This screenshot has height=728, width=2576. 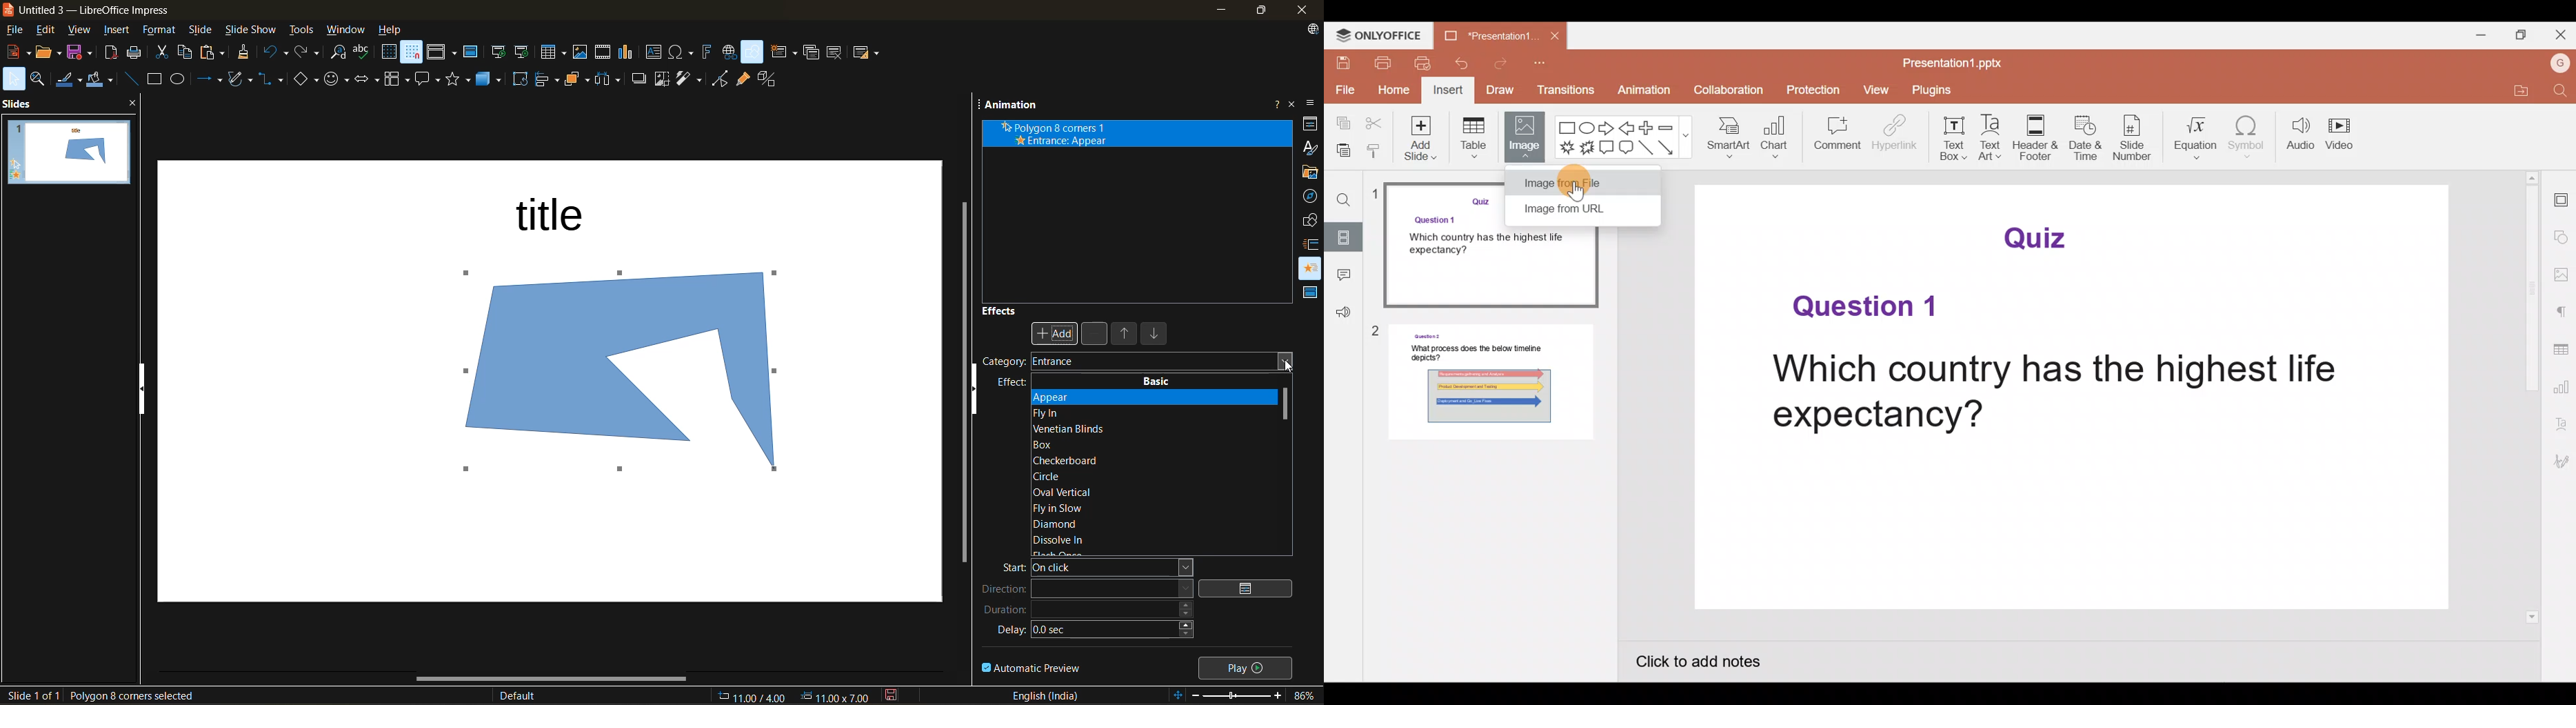 What do you see at coordinates (1577, 181) in the screenshot?
I see `Image from file` at bounding box center [1577, 181].